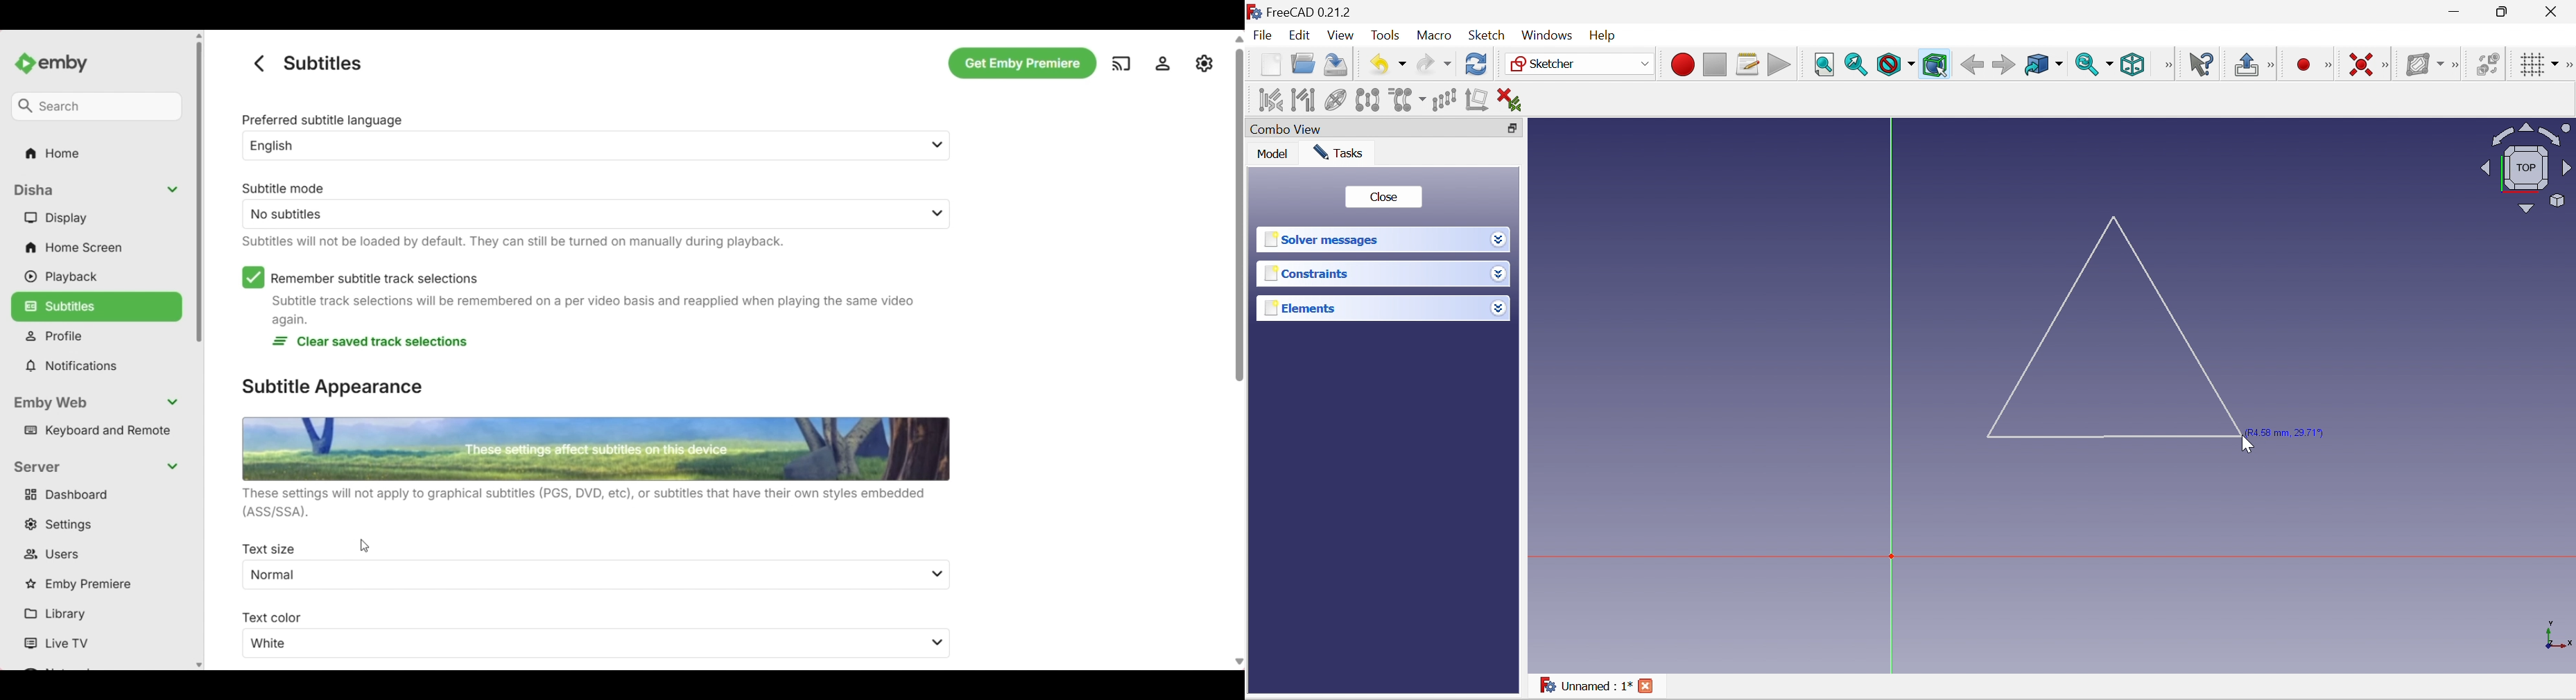 The image size is (2576, 700). Describe the element at coordinates (2118, 326) in the screenshot. I see `Triangle` at that location.